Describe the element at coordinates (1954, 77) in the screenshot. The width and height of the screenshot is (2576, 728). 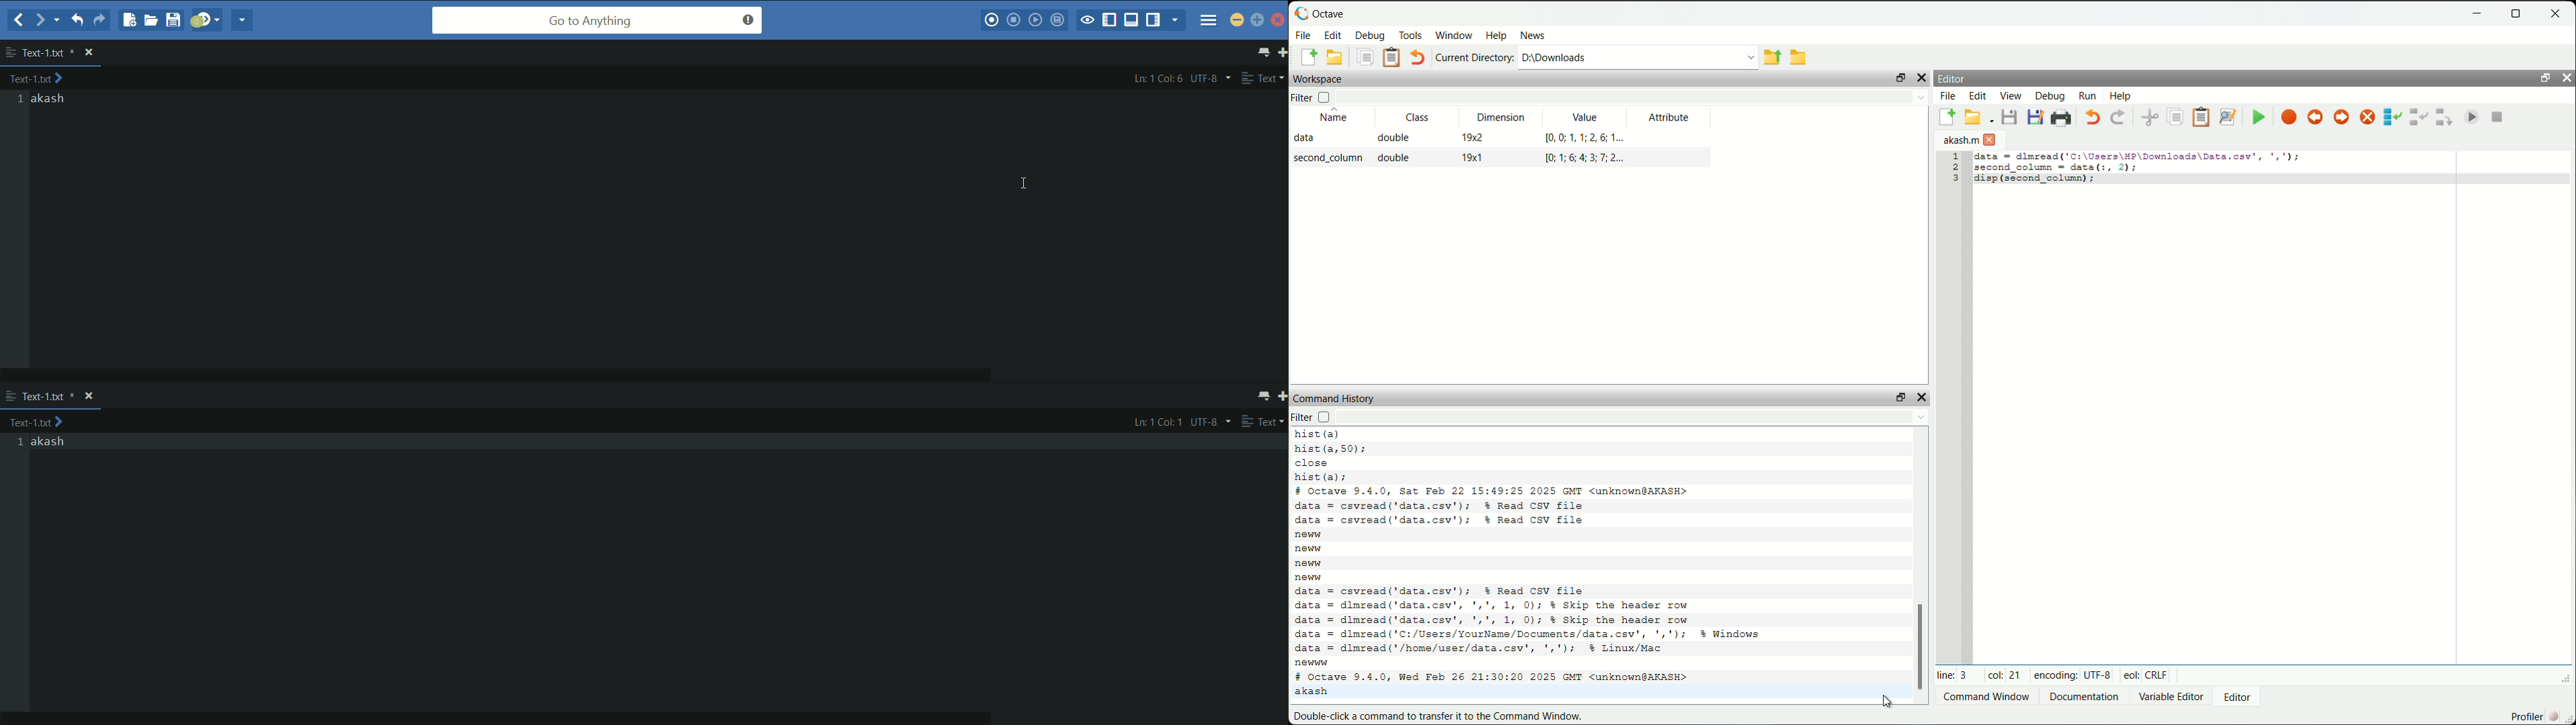
I see `editor` at that location.